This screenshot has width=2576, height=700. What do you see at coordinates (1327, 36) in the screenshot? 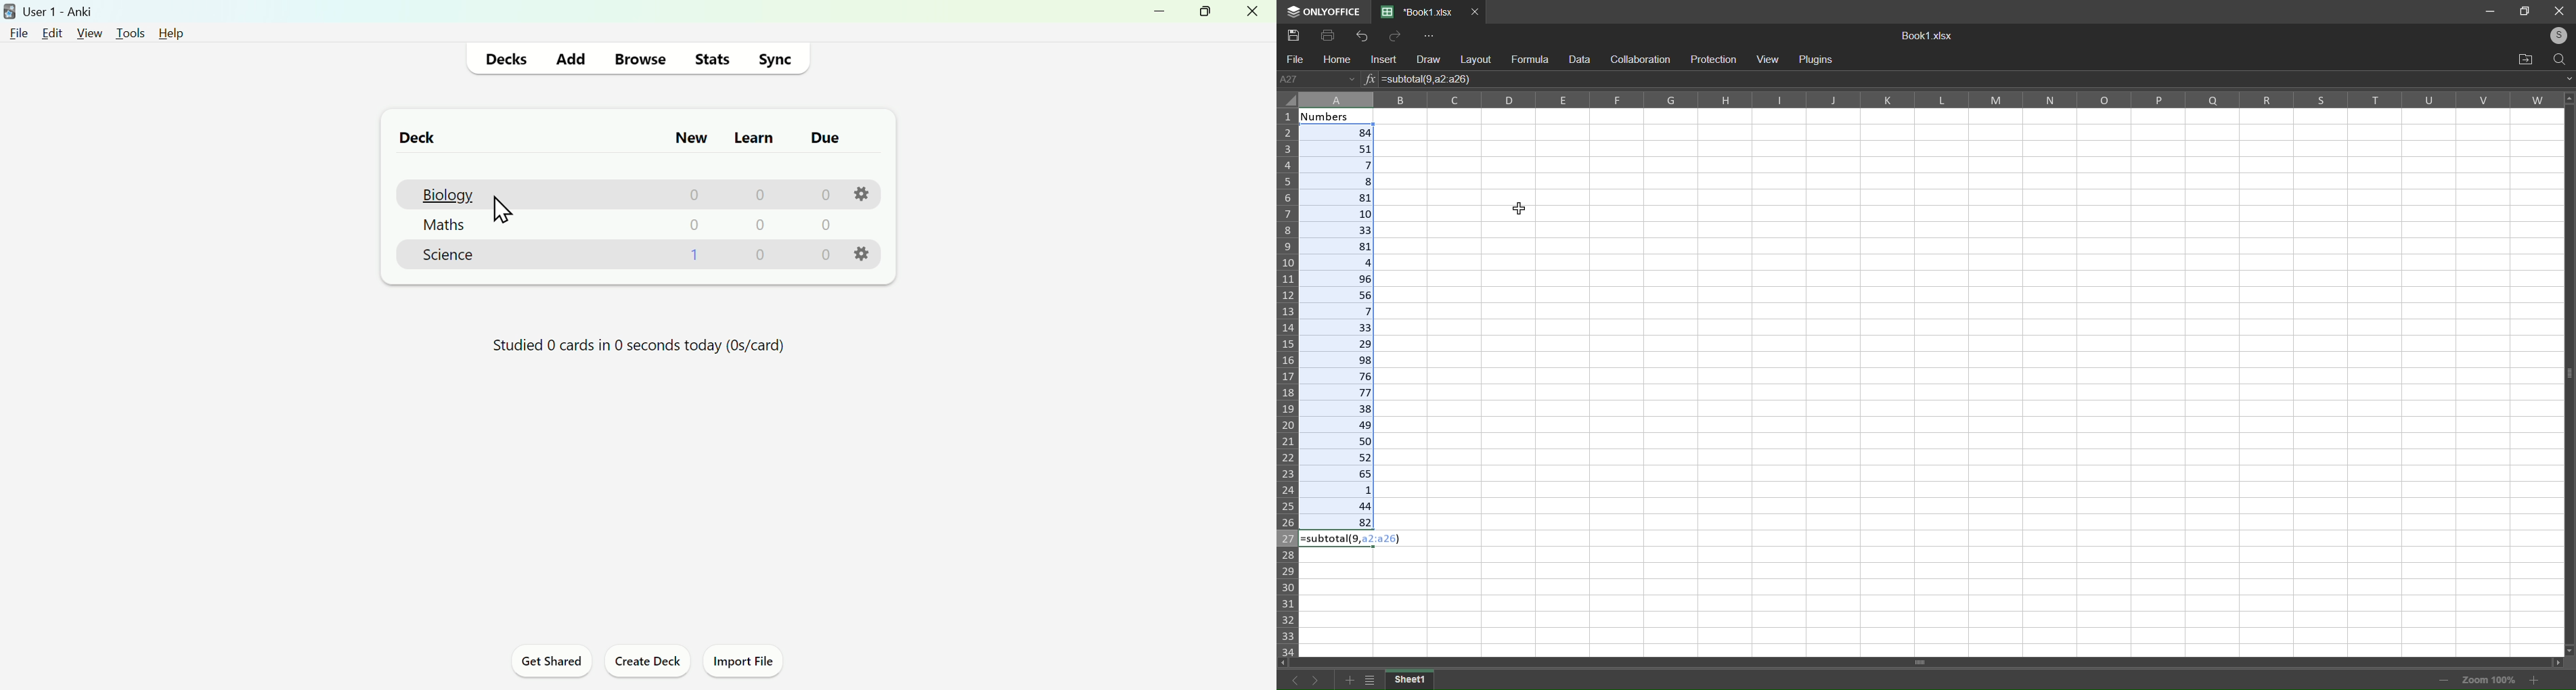
I see `Print` at bounding box center [1327, 36].